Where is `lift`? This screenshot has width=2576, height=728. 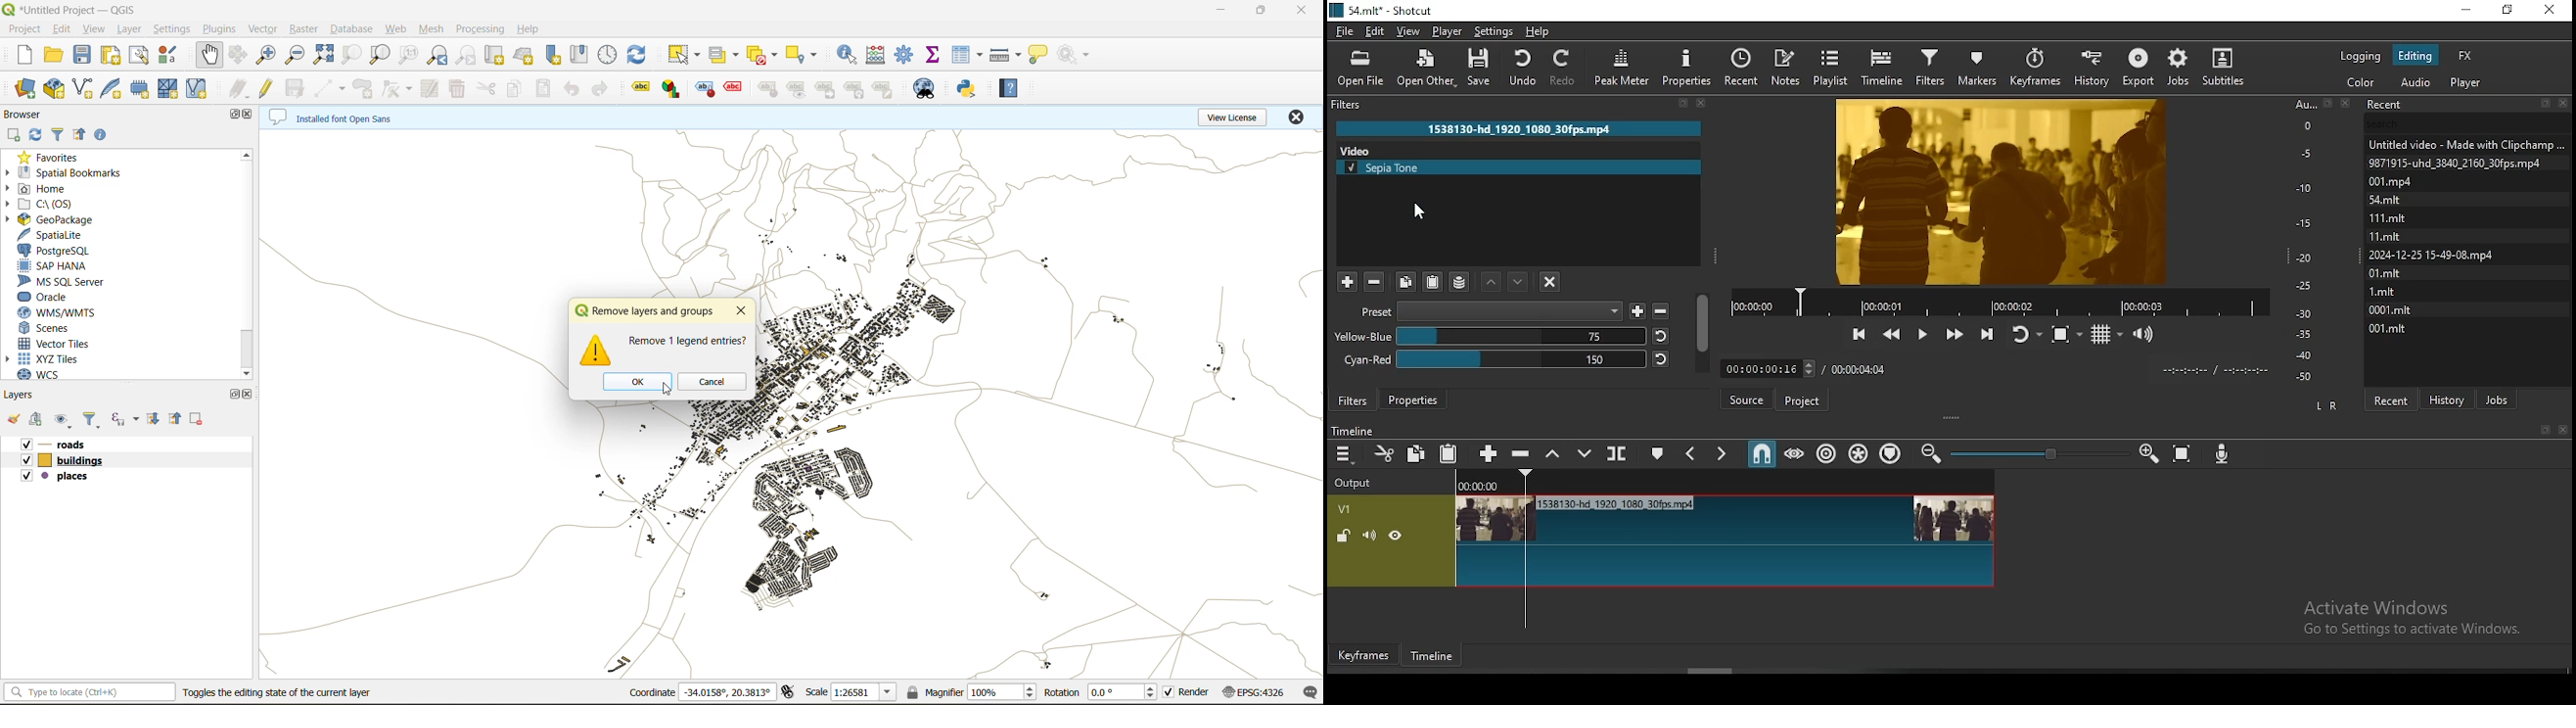
lift is located at coordinates (1555, 454).